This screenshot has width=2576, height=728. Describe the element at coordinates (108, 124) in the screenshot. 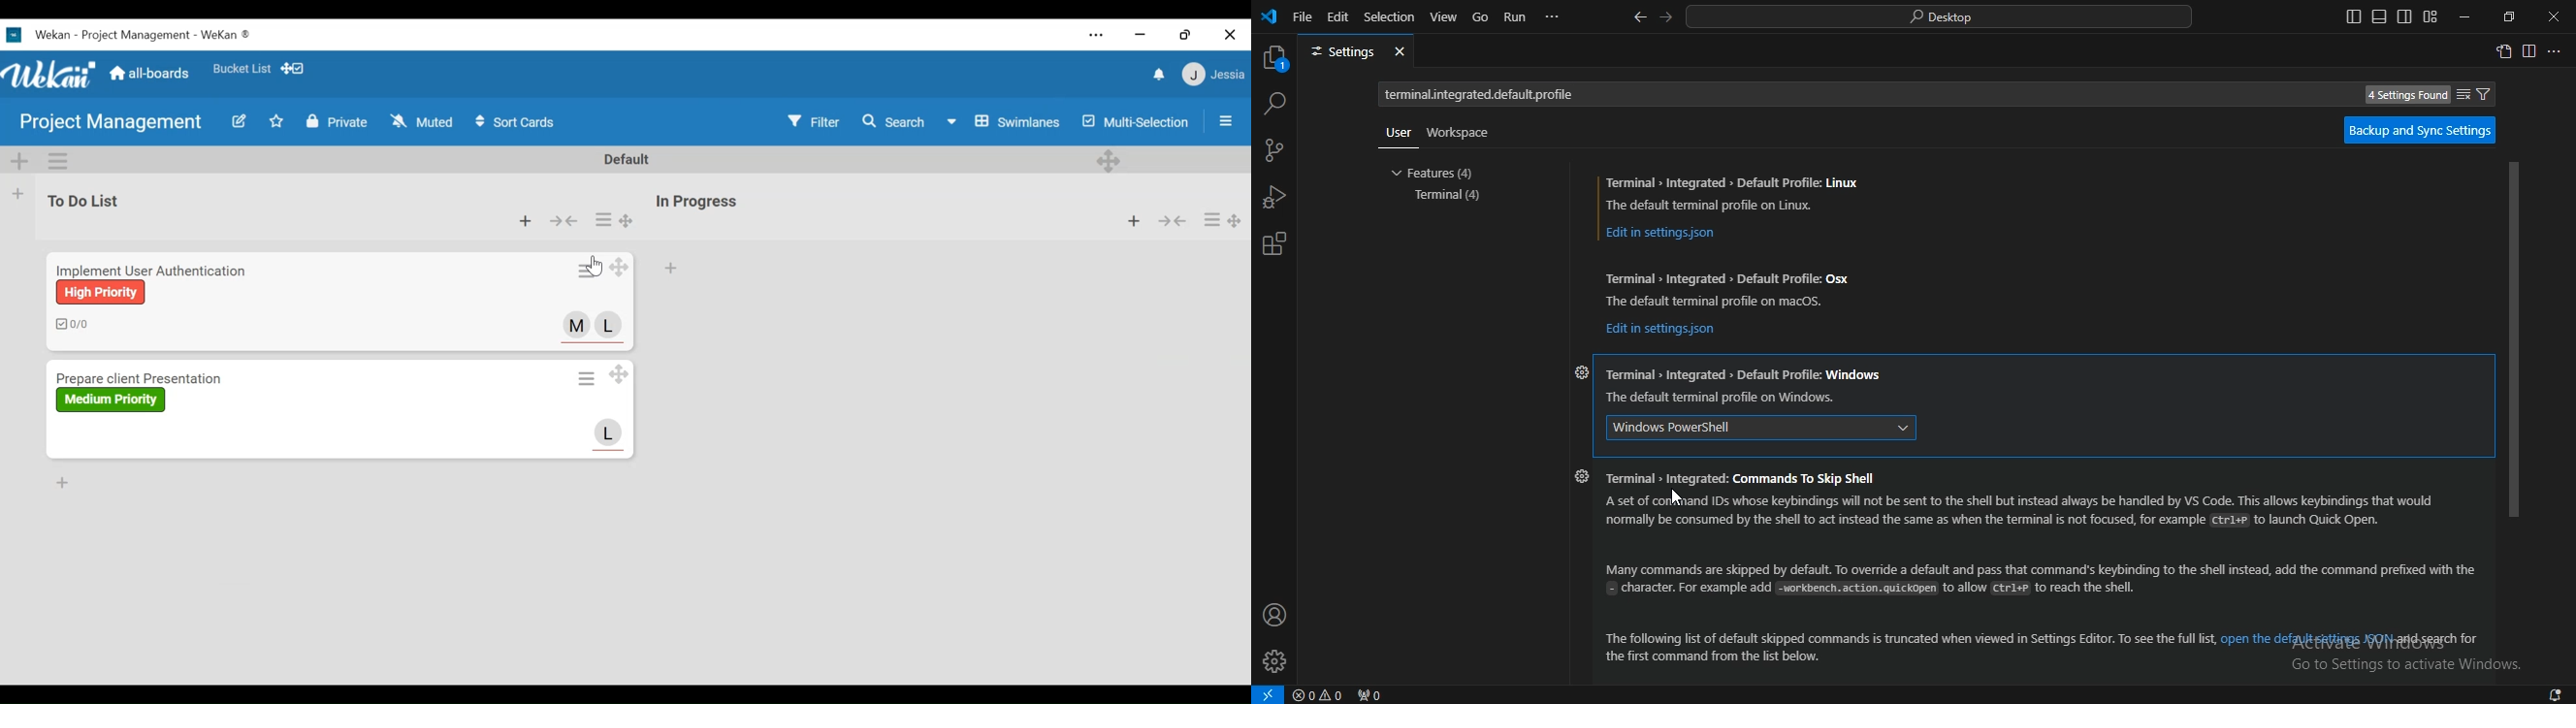

I see `Board Name` at that location.